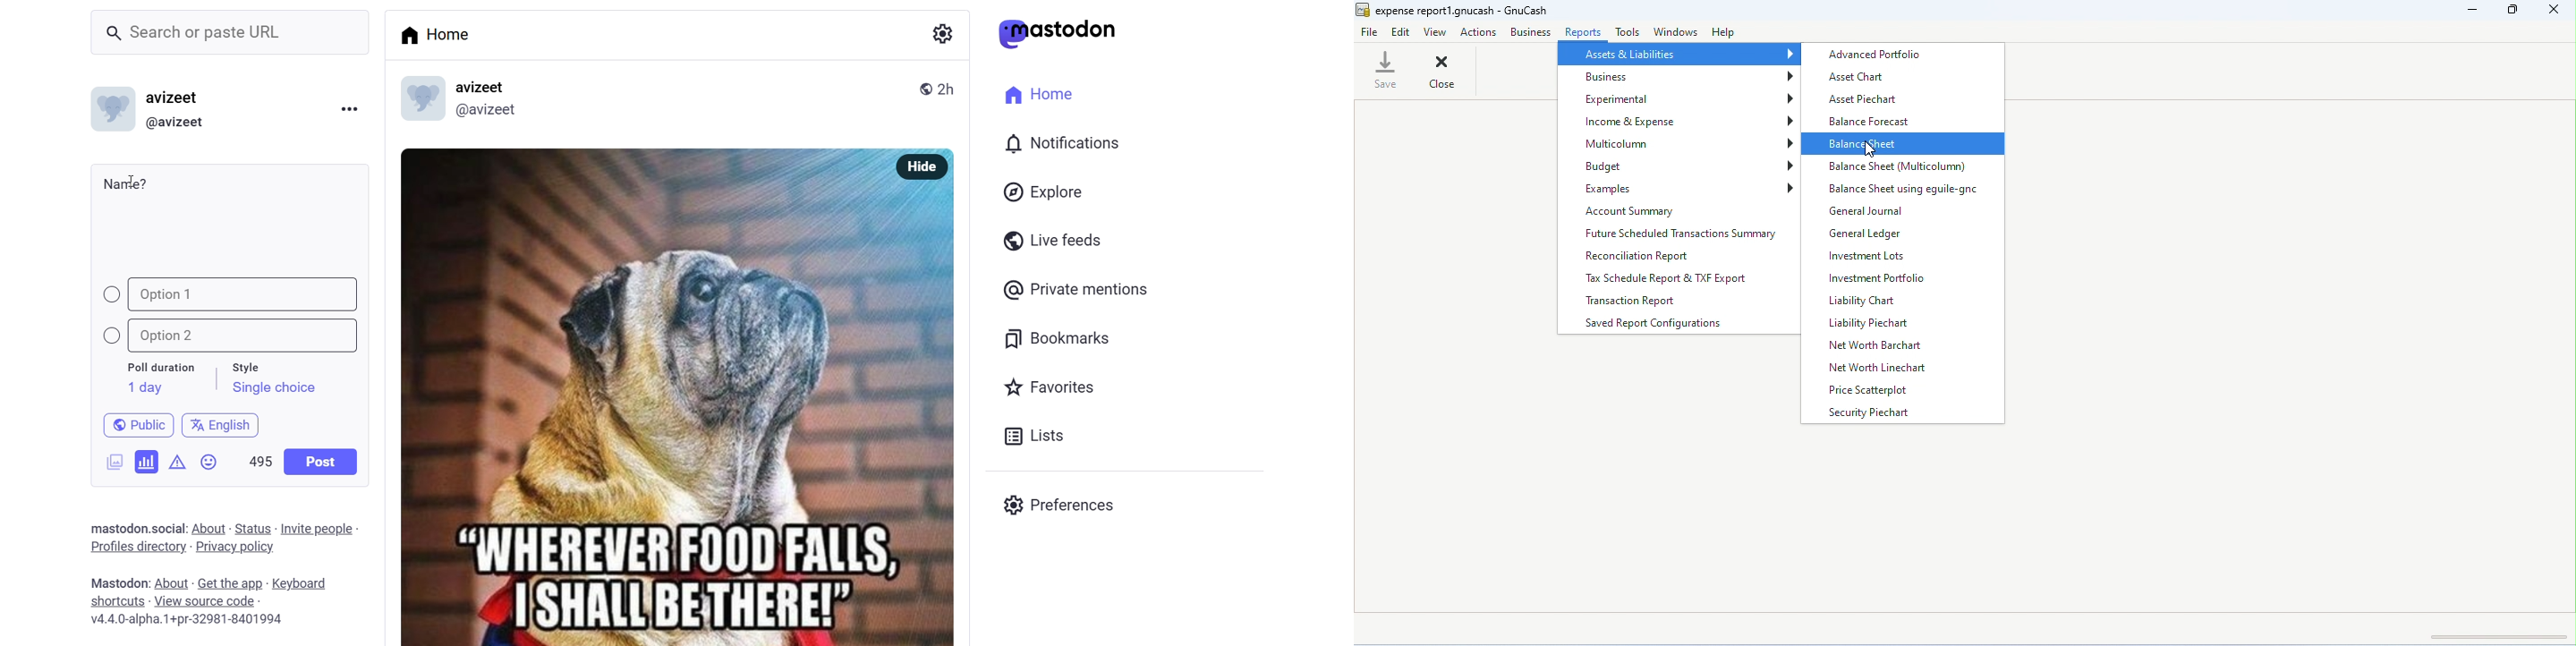 This screenshot has width=2576, height=672. What do you see at coordinates (440, 34) in the screenshot?
I see `home` at bounding box center [440, 34].